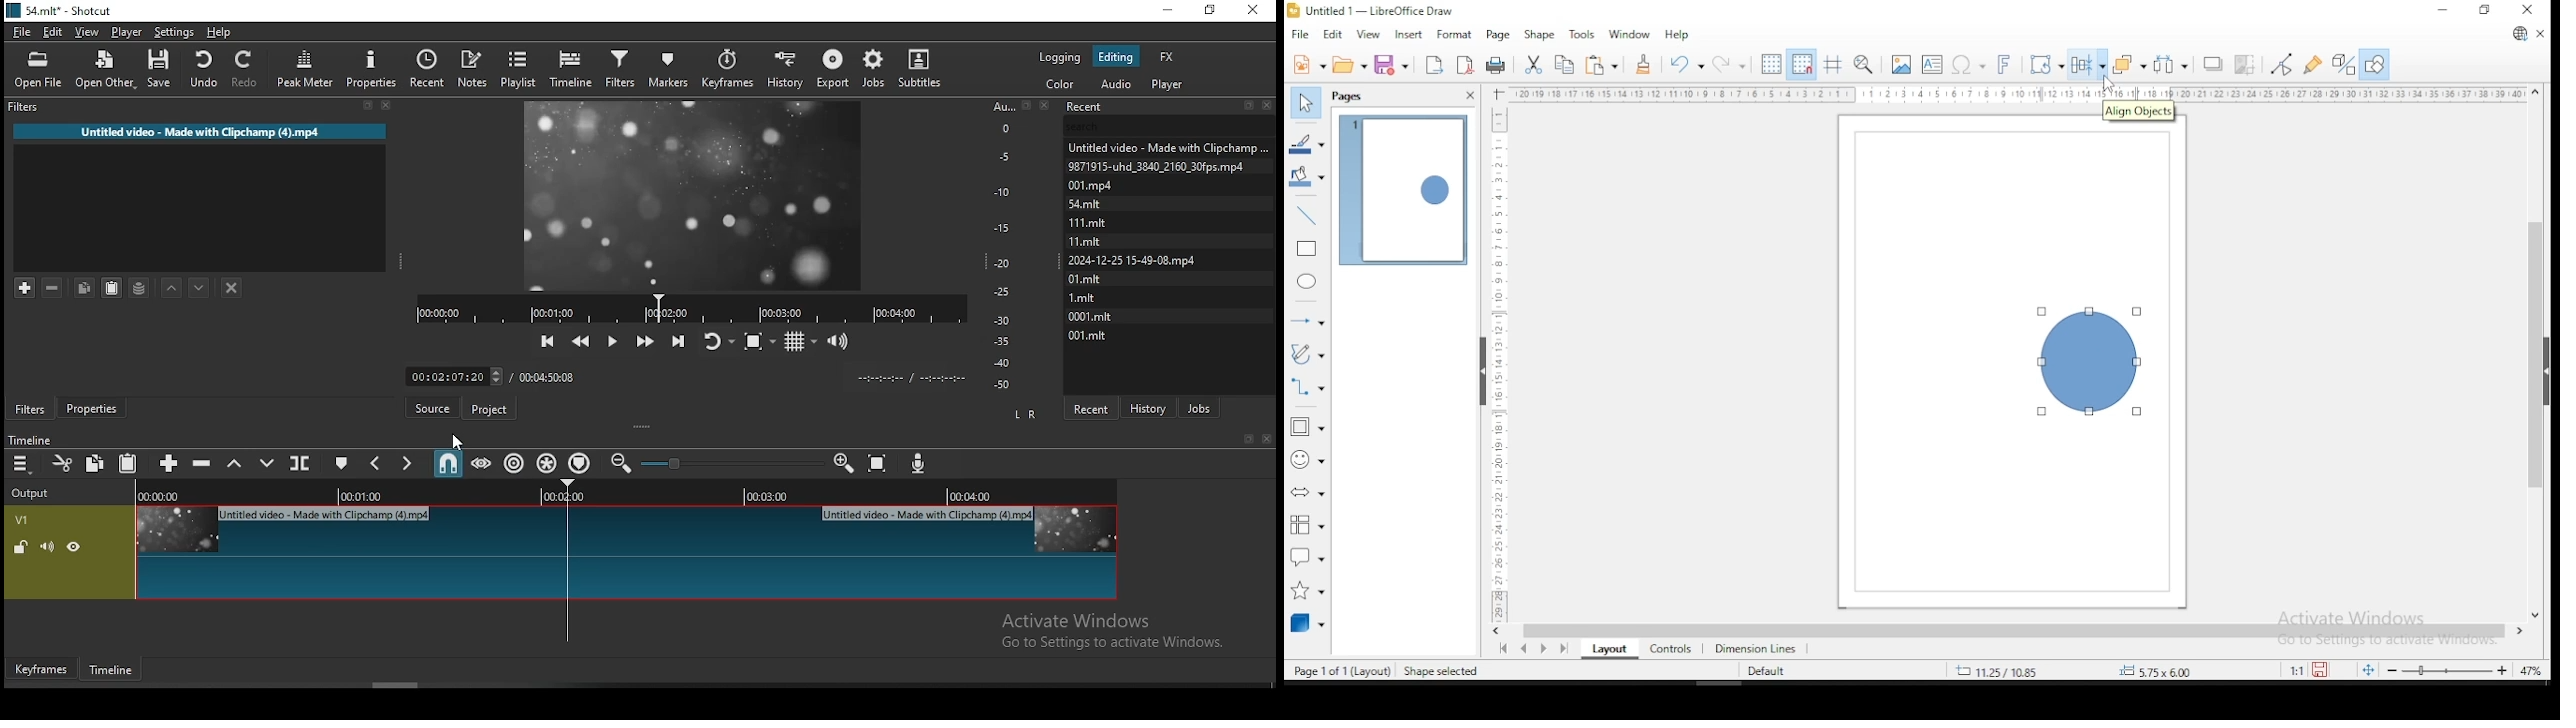 The height and width of the screenshot is (728, 2576). What do you see at coordinates (1469, 96) in the screenshot?
I see `close deck` at bounding box center [1469, 96].